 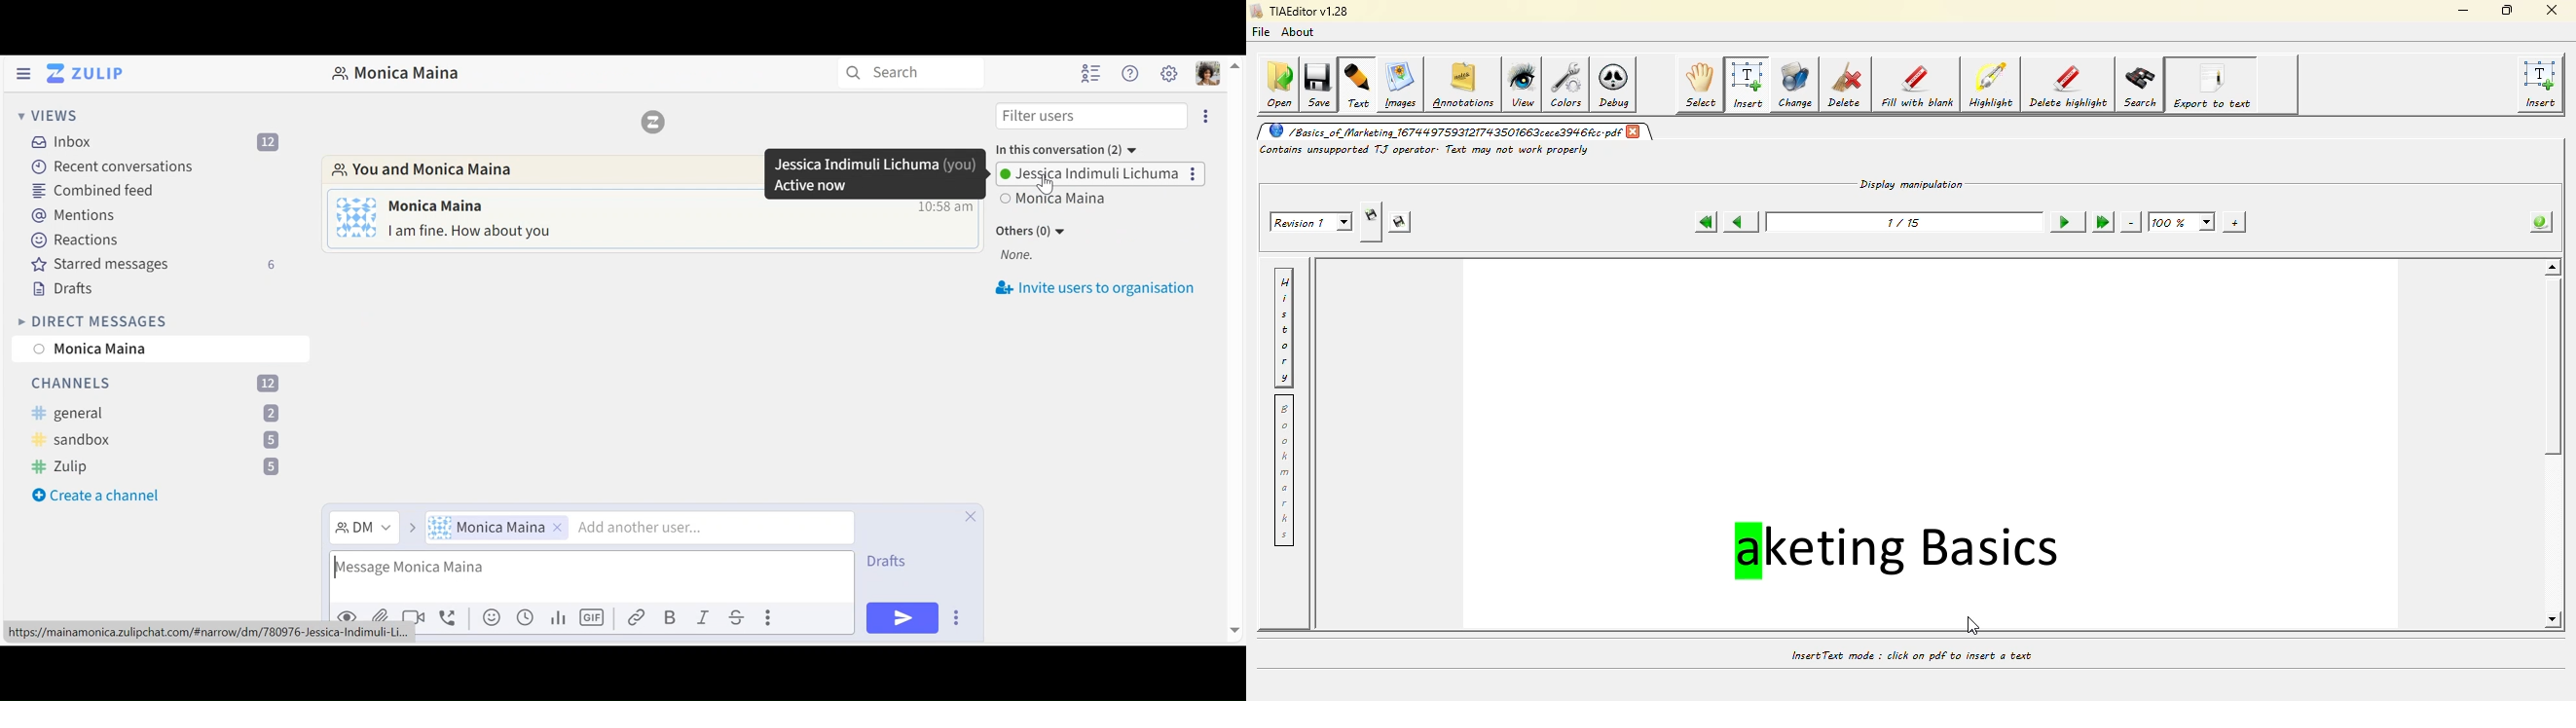 I want to click on channel, so click(x=157, y=439).